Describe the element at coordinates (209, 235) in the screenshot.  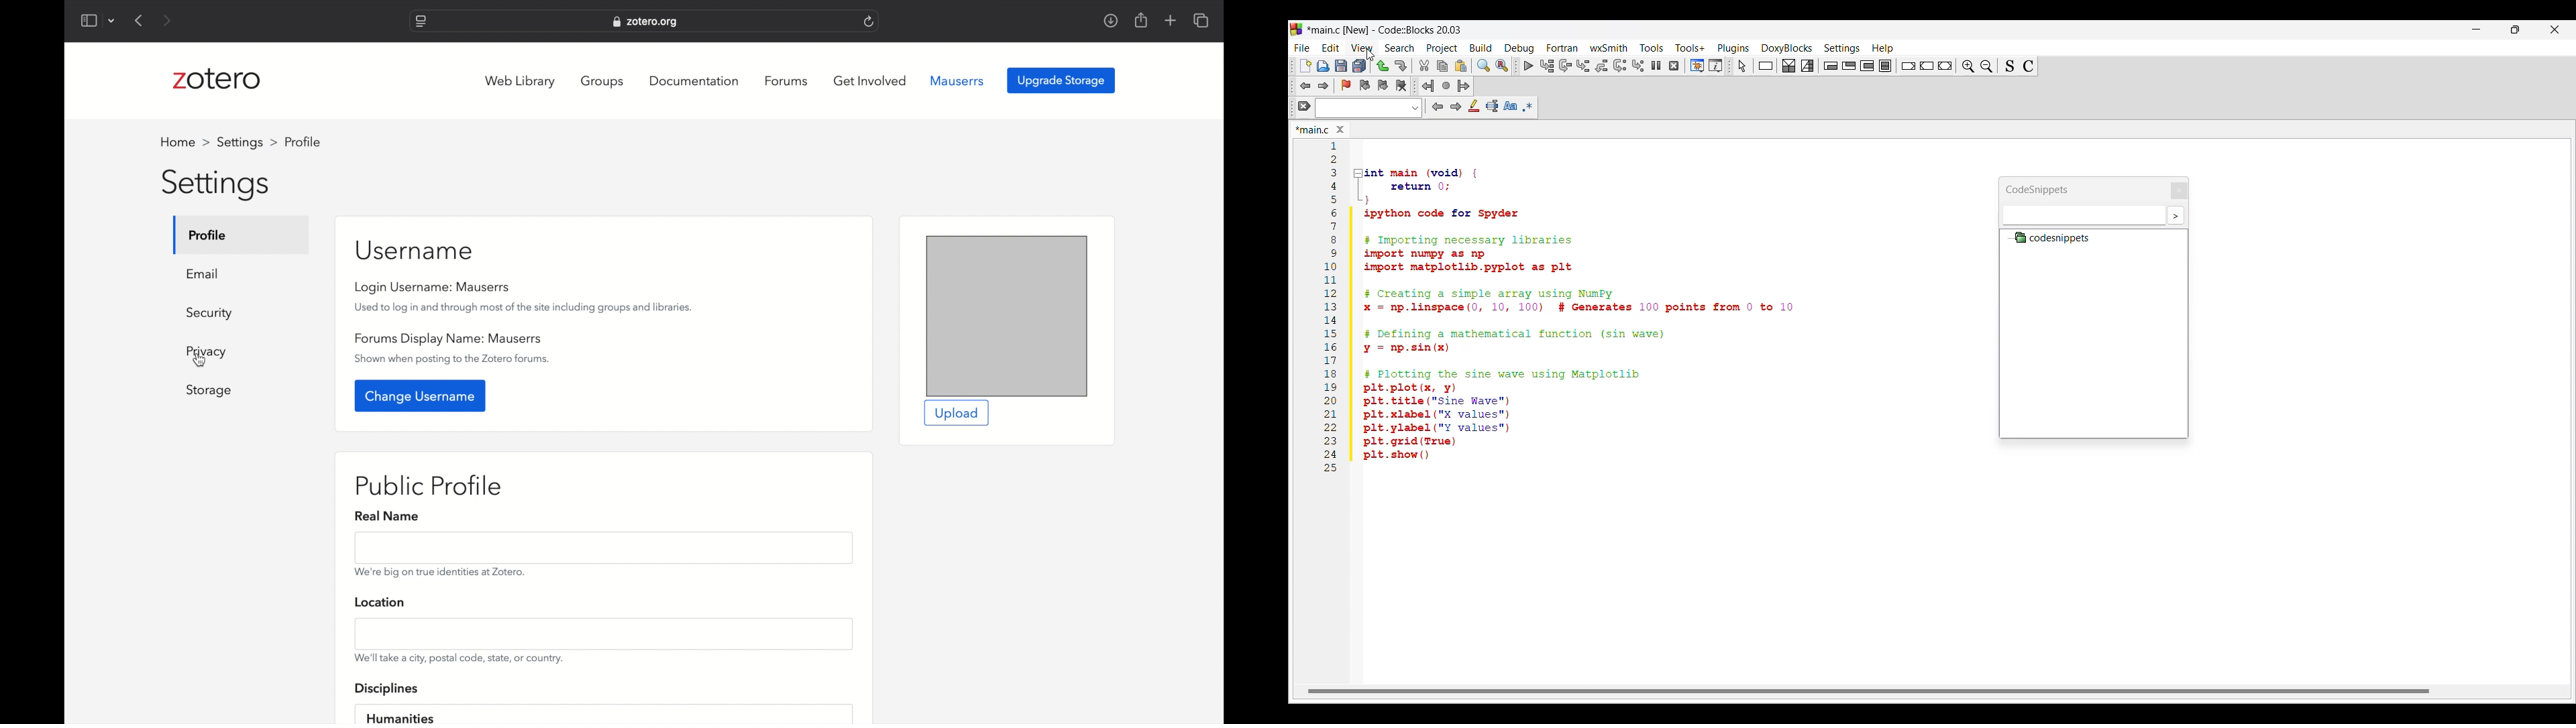
I see `profile` at that location.